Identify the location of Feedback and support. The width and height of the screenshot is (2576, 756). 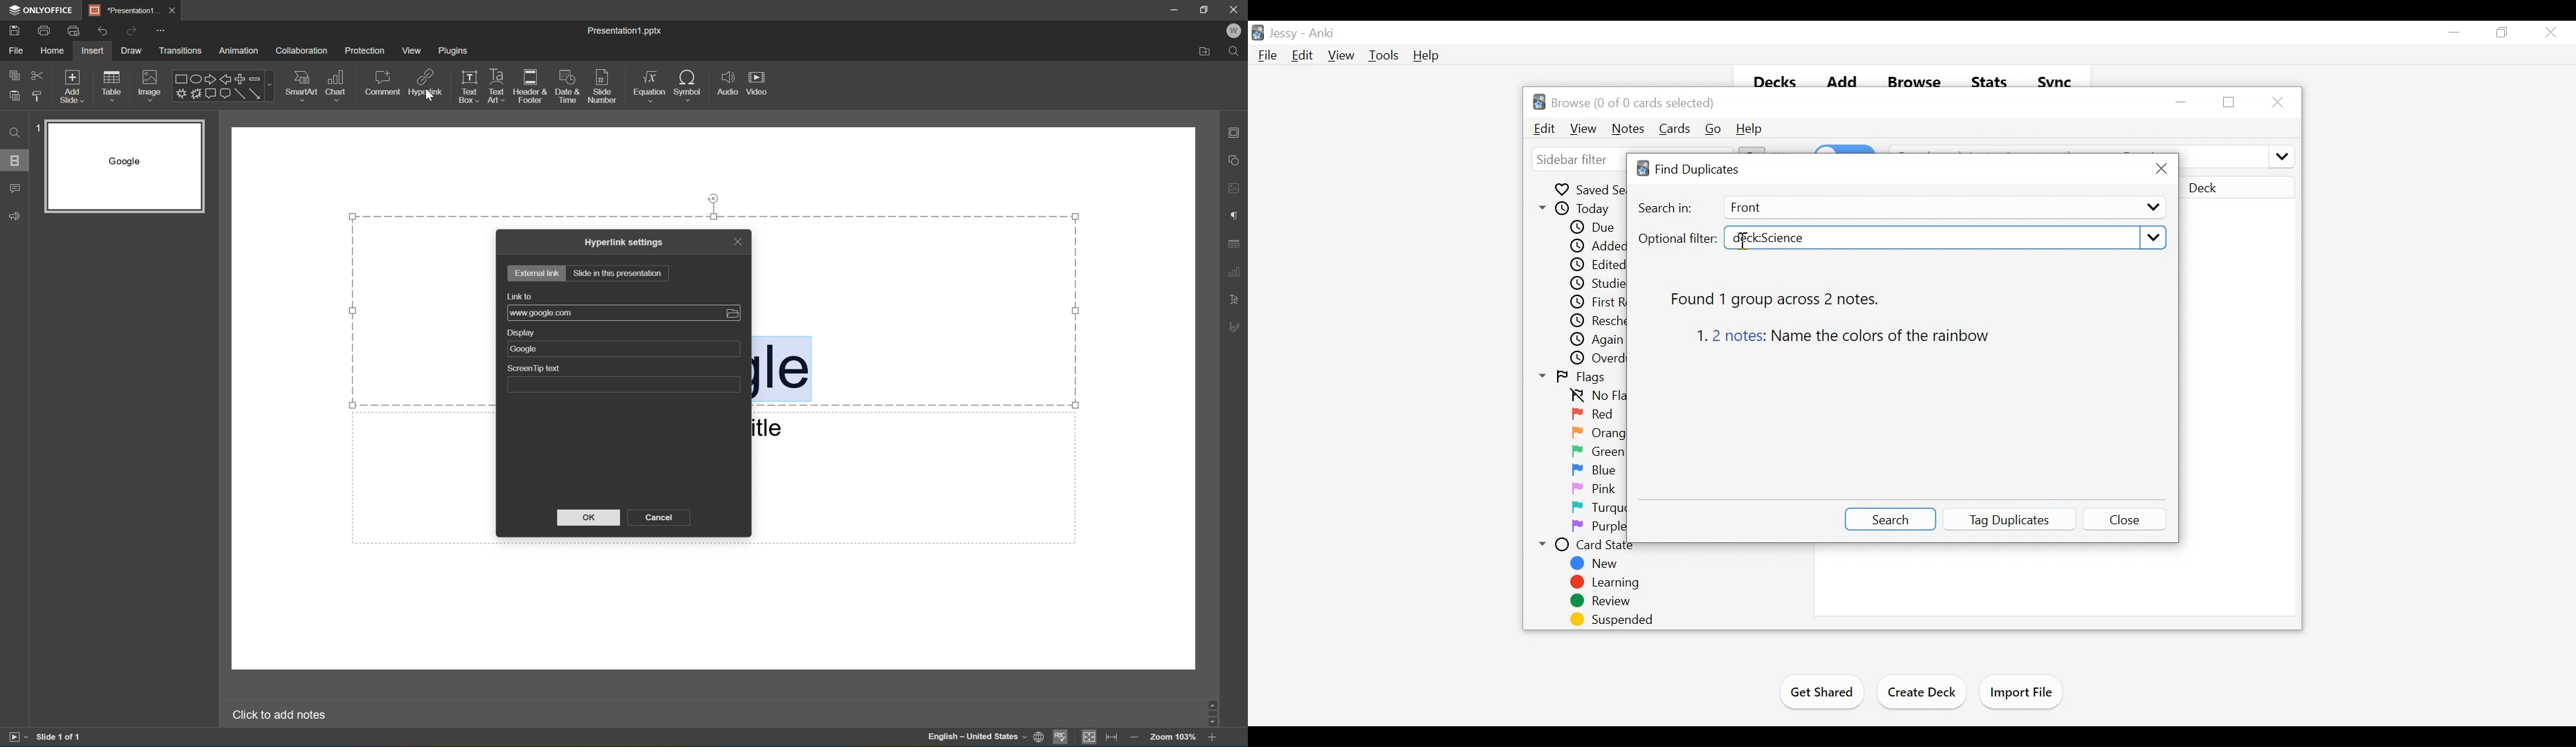
(14, 215).